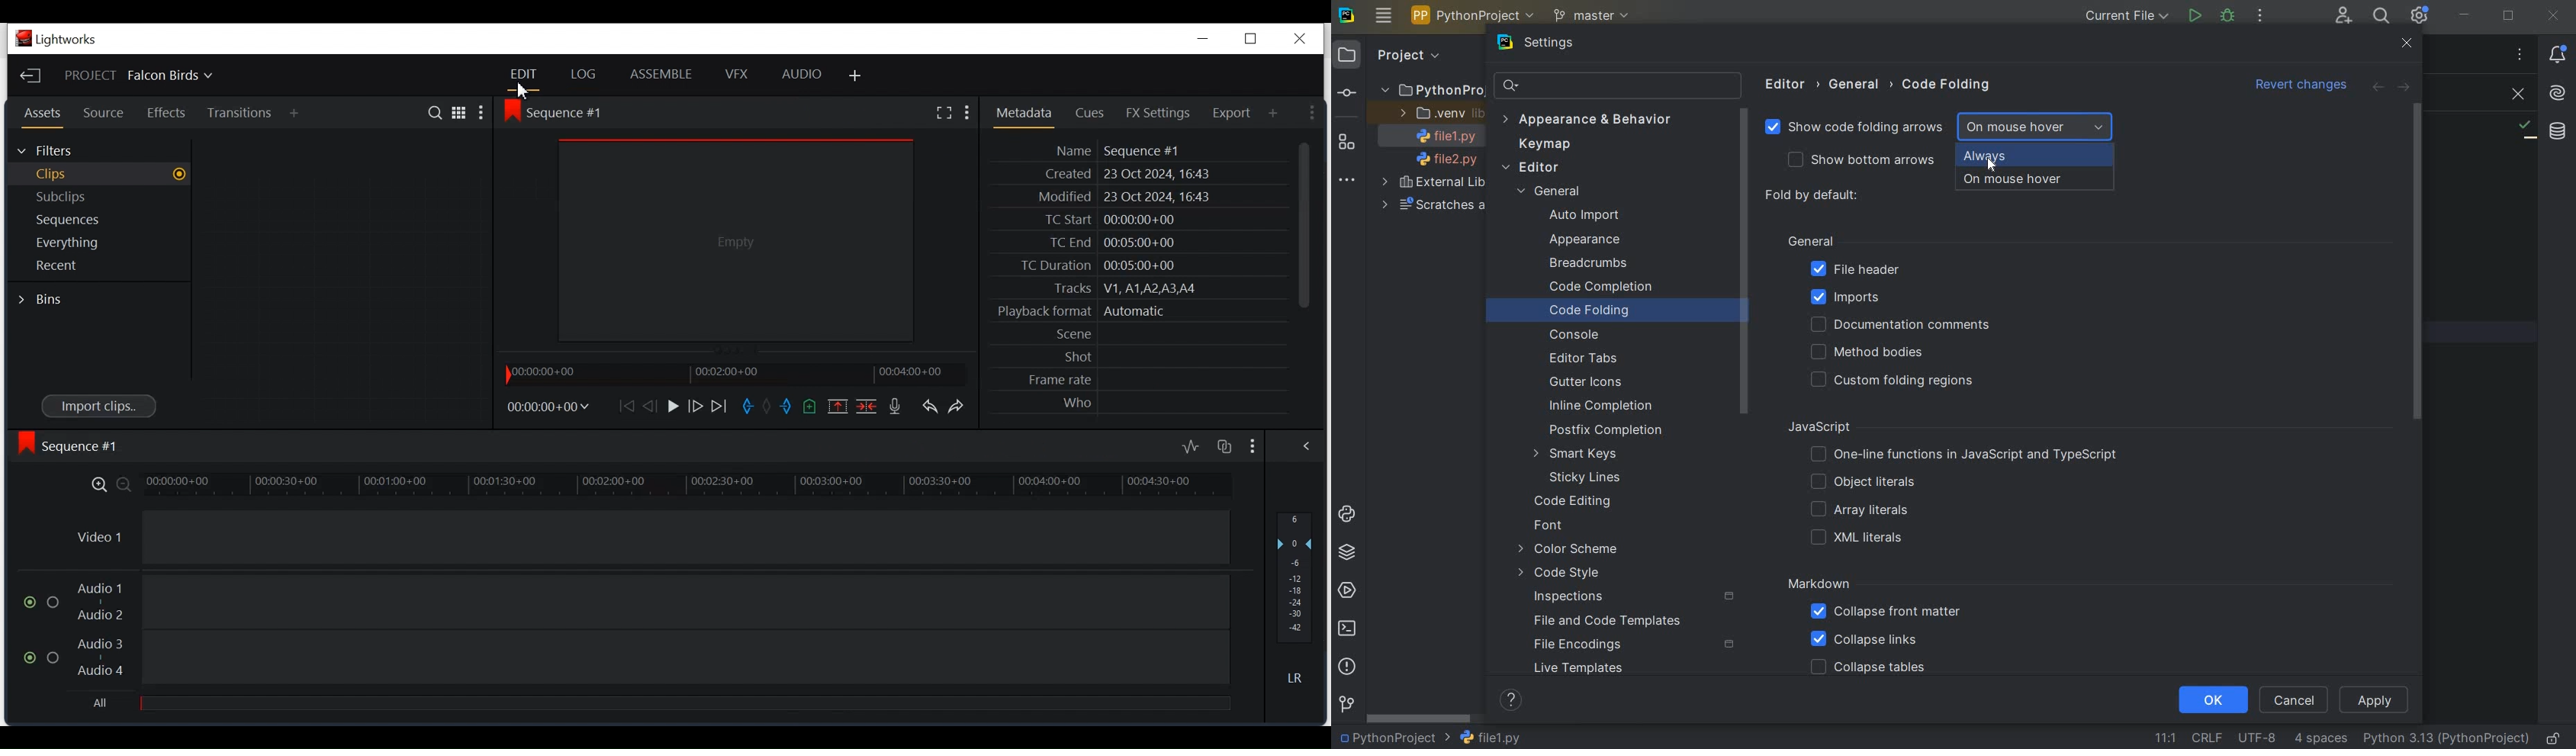  What do you see at coordinates (1897, 381) in the screenshot?
I see `CUSTOM FOLDING REGIONS` at bounding box center [1897, 381].